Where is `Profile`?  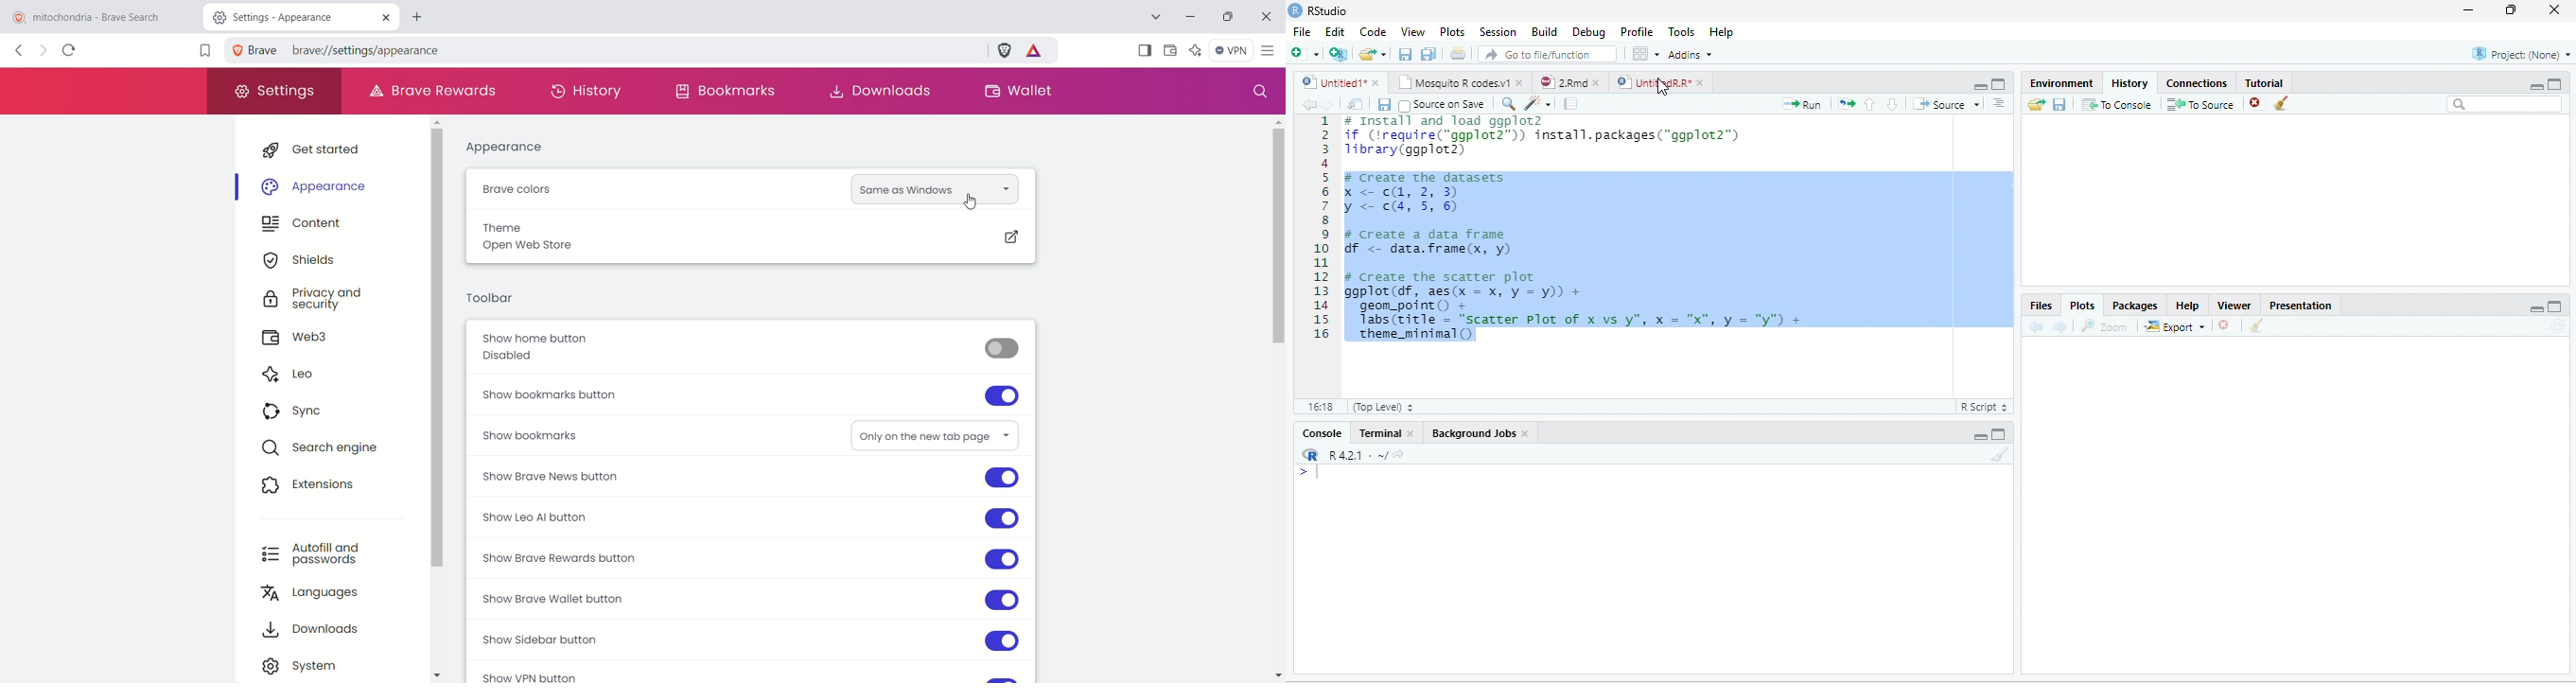 Profile is located at coordinates (1637, 31).